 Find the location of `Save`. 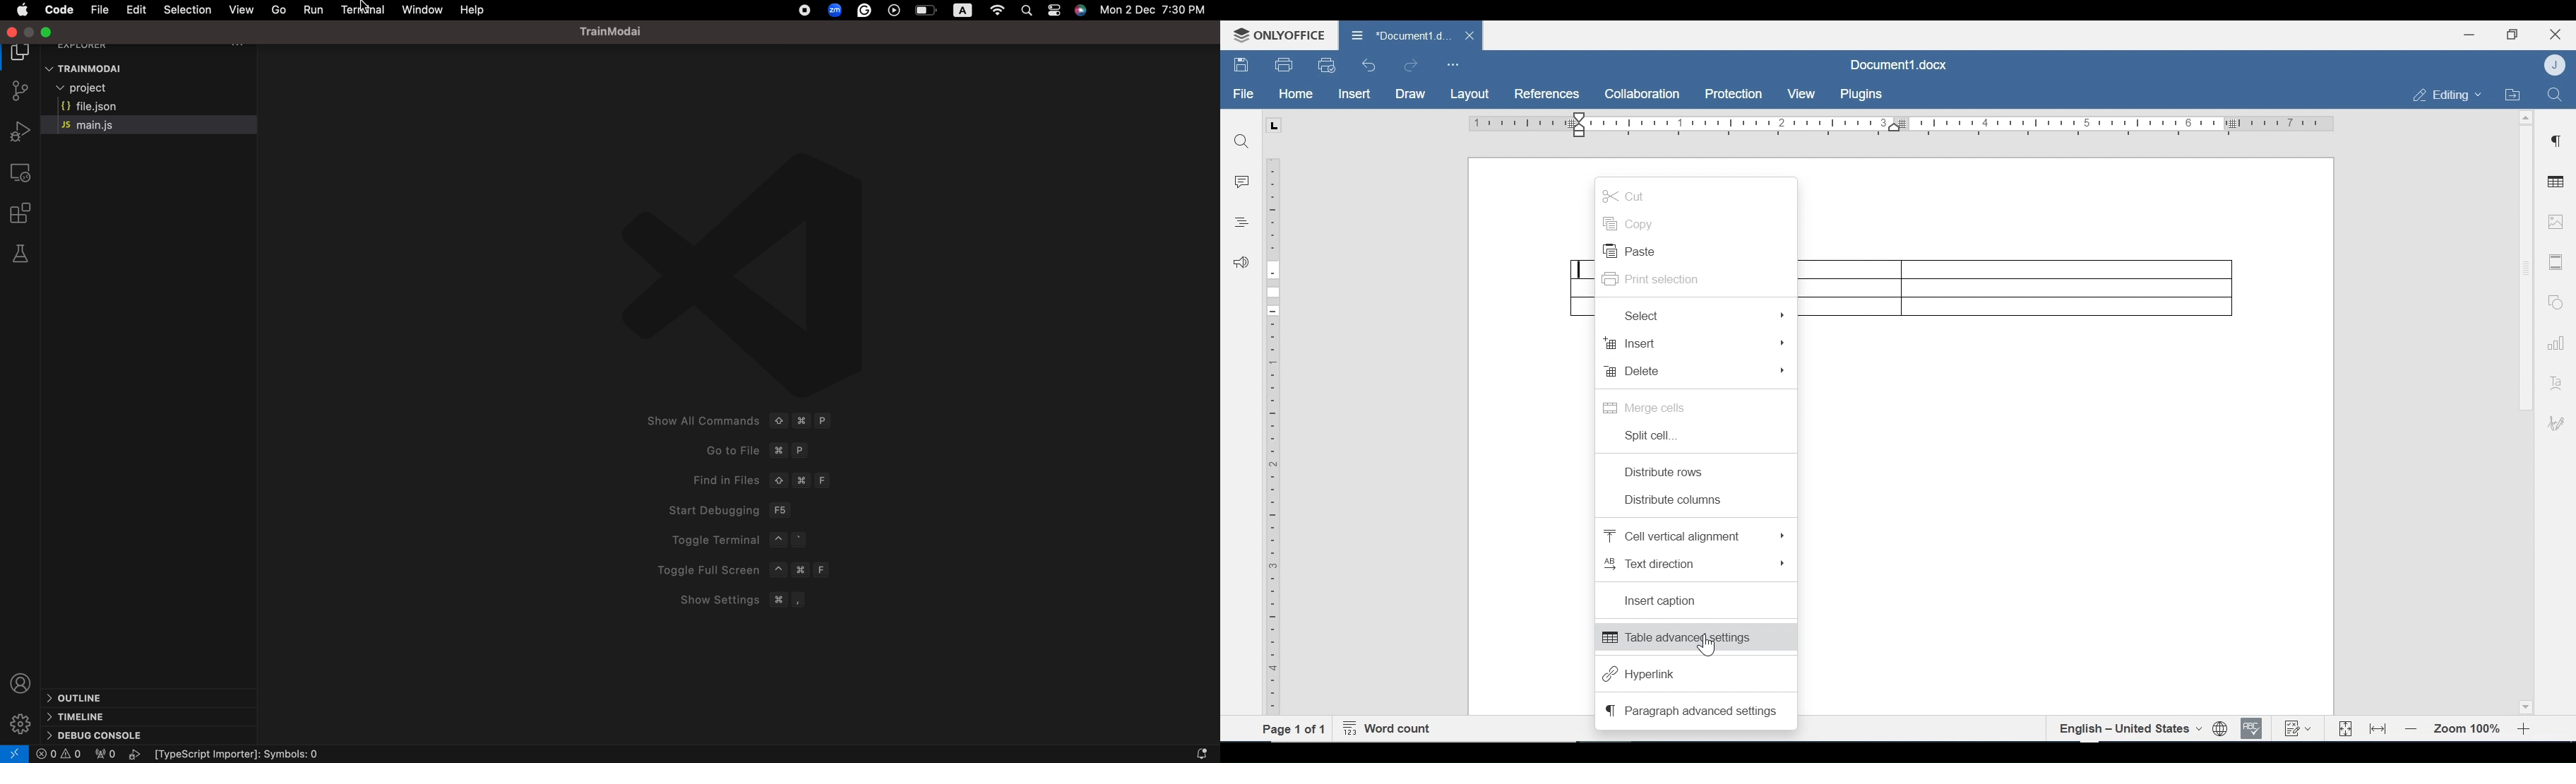

Save is located at coordinates (1242, 65).